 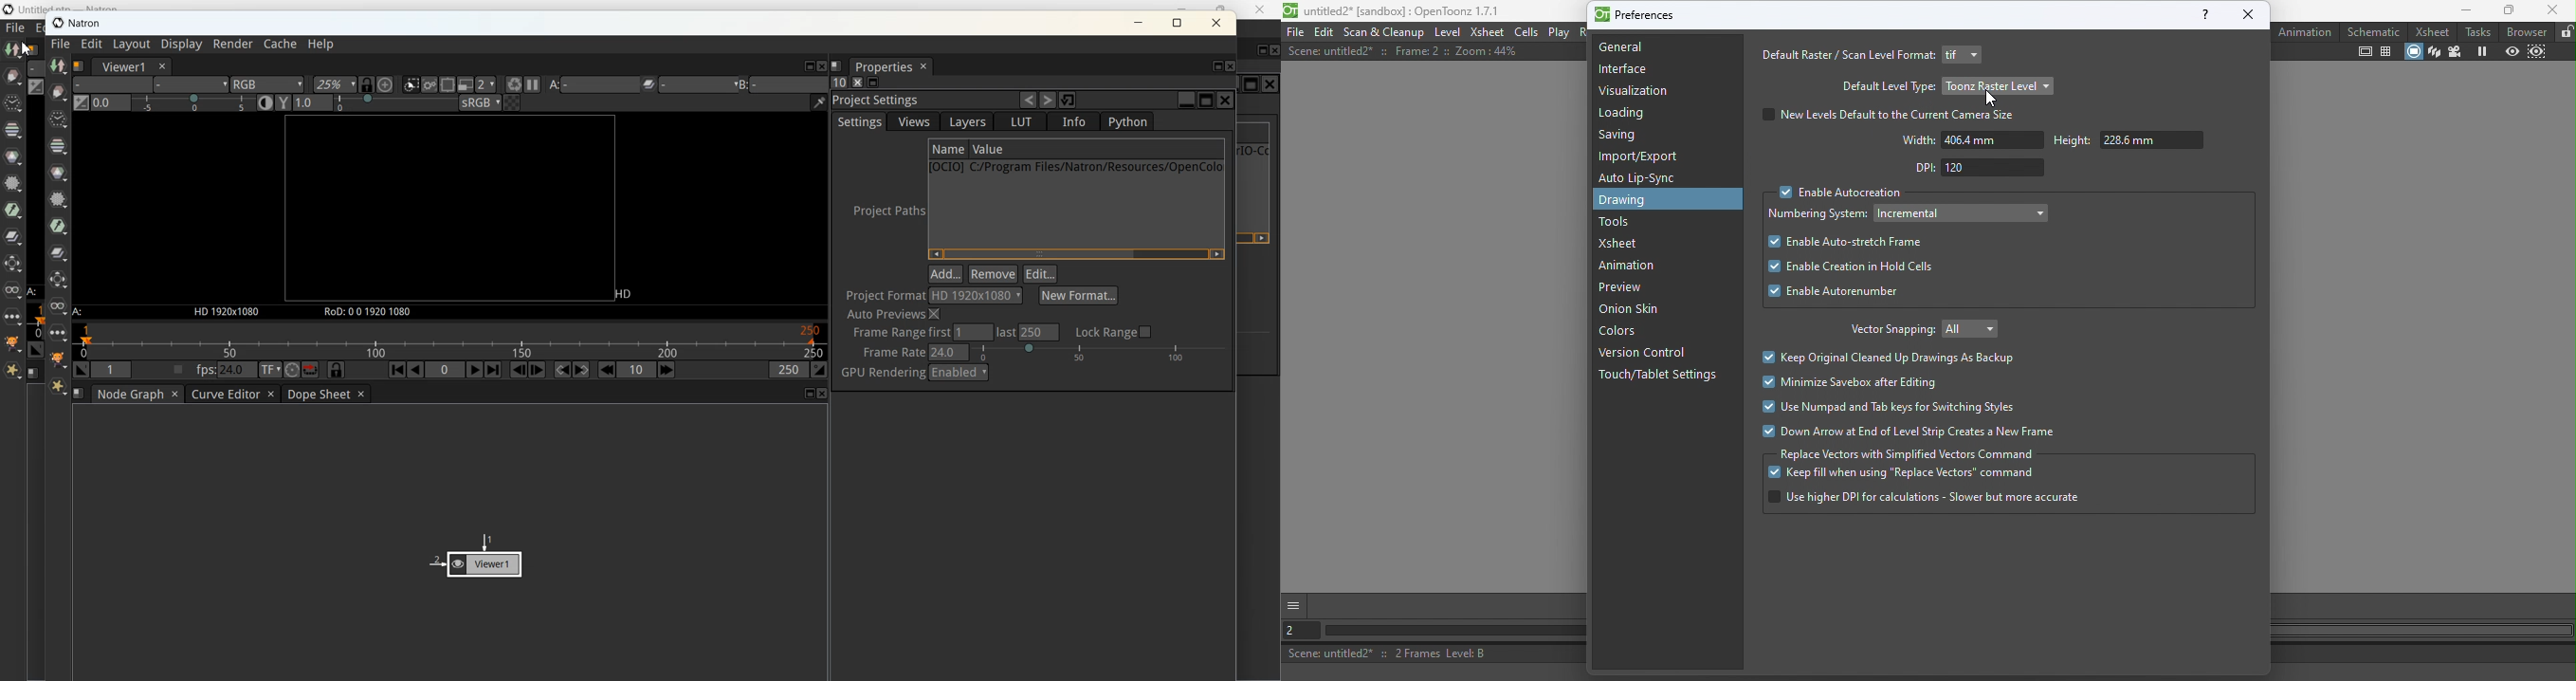 I want to click on Play, so click(x=1559, y=32).